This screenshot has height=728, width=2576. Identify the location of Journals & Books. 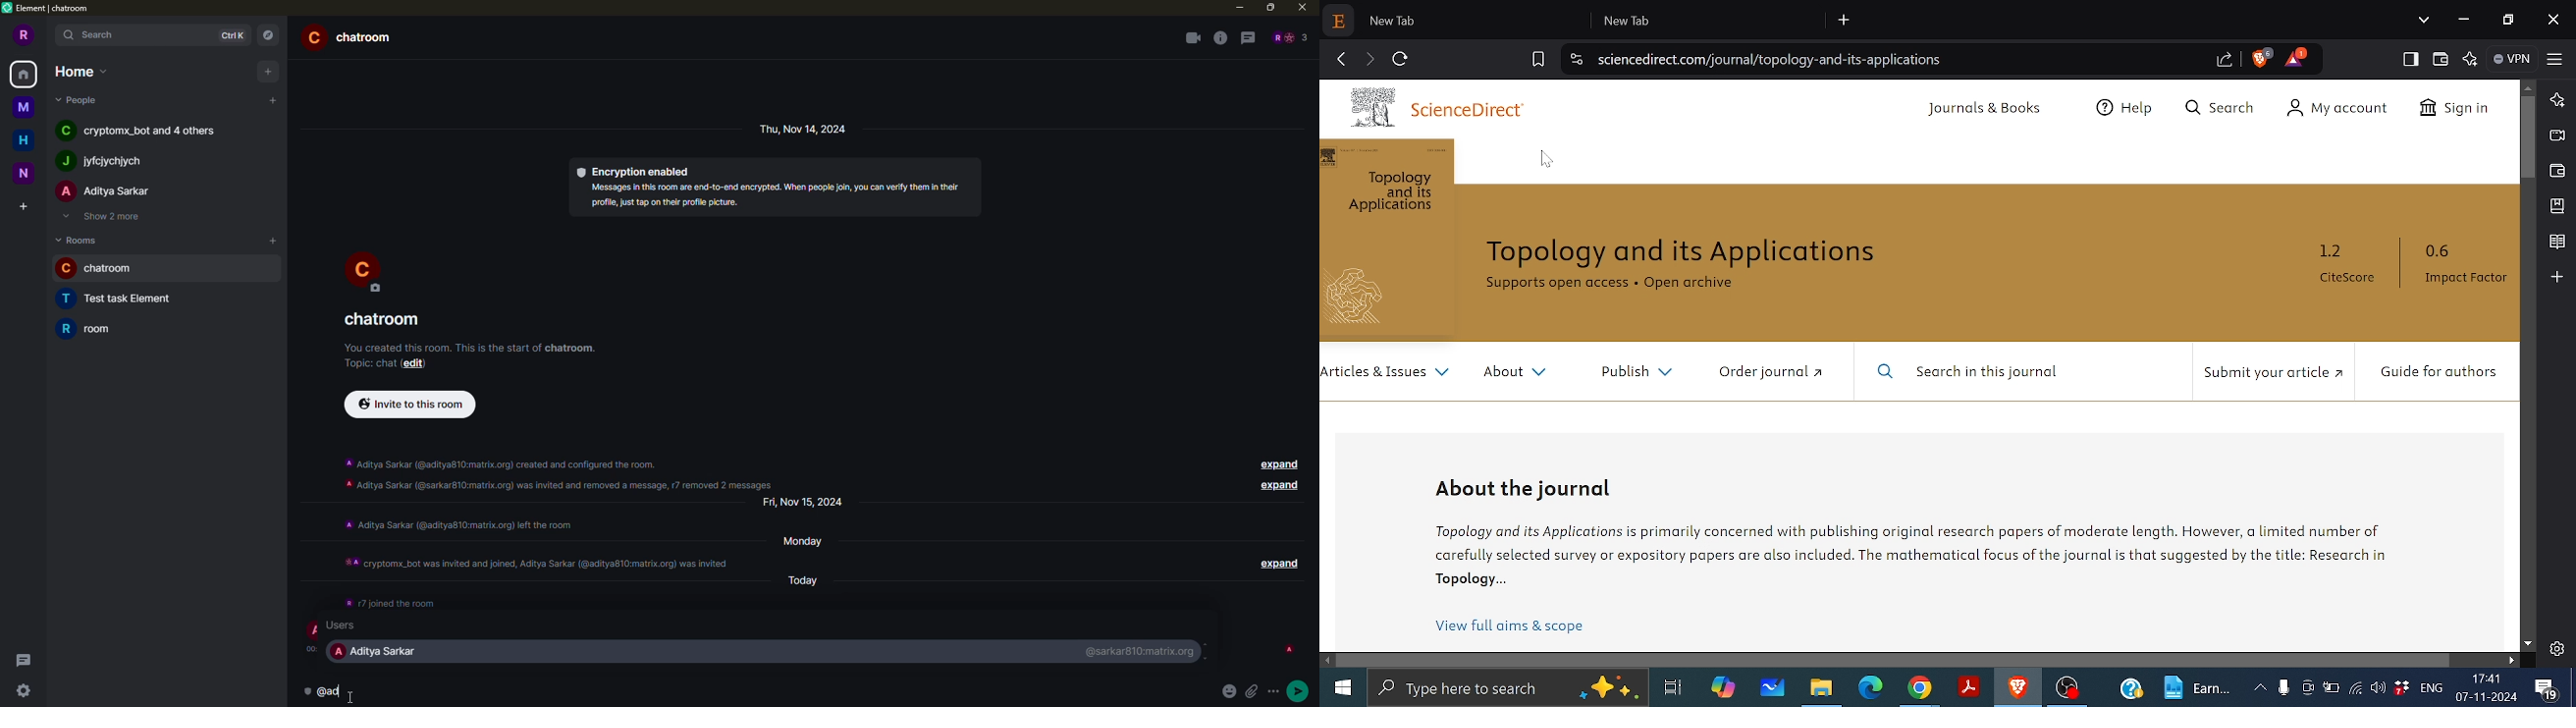
(1987, 109).